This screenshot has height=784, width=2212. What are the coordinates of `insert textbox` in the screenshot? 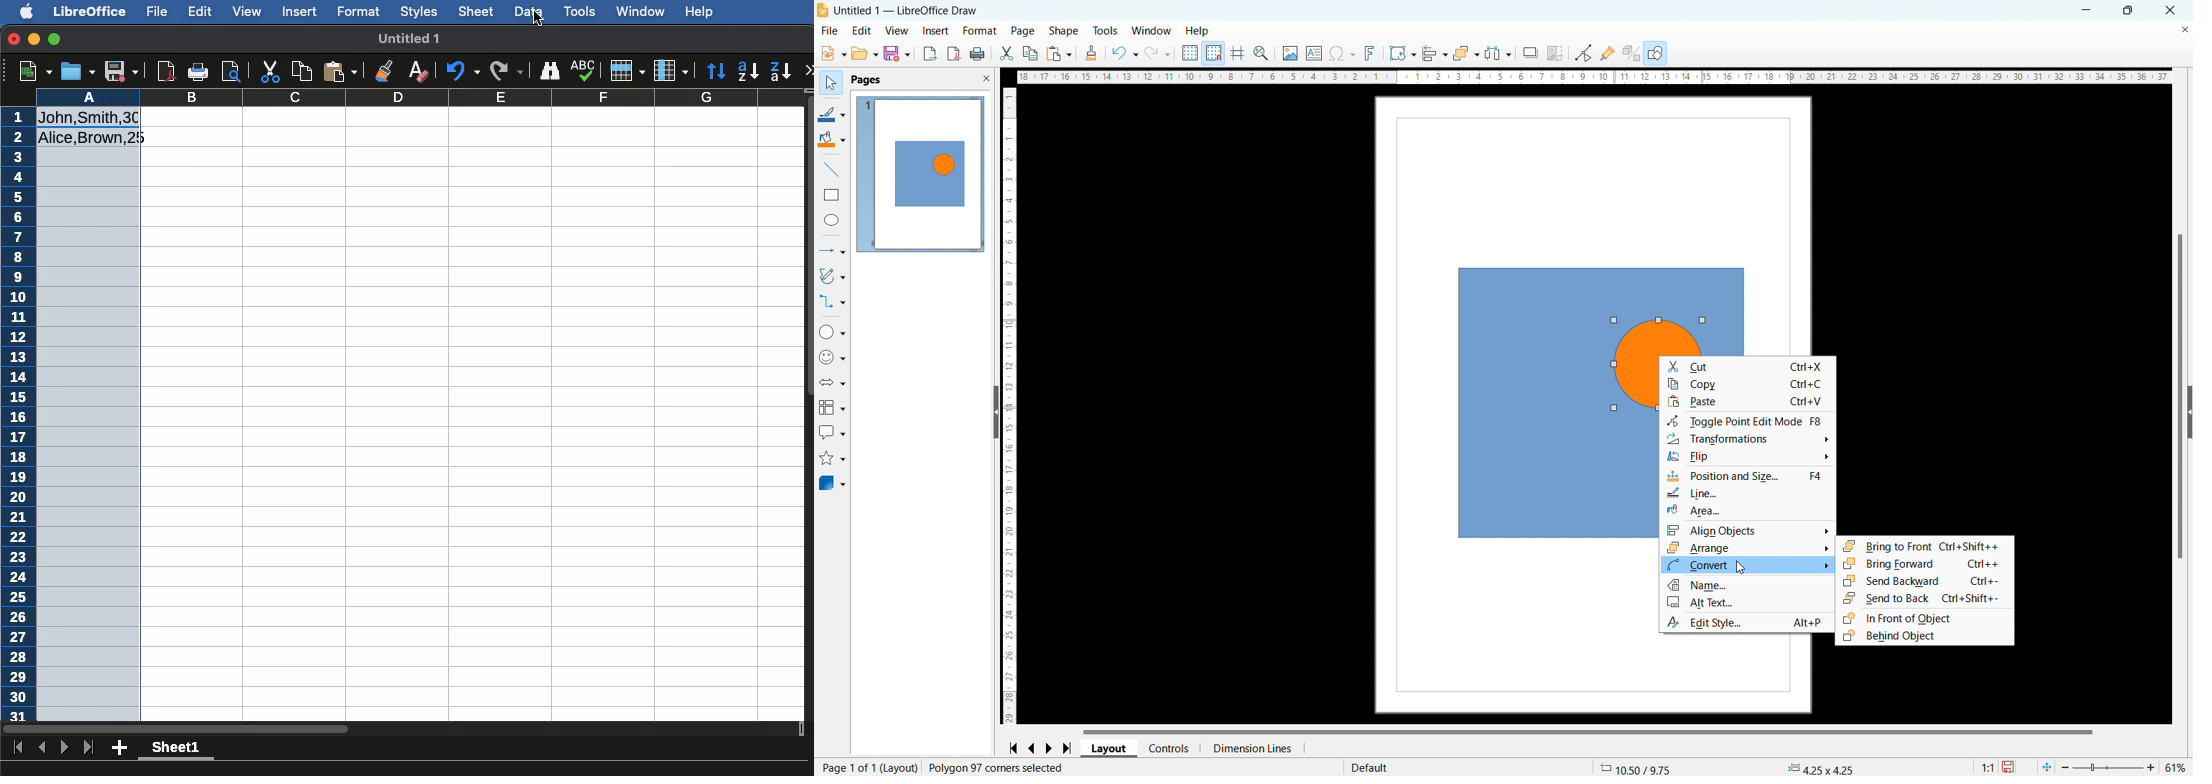 It's located at (1314, 54).